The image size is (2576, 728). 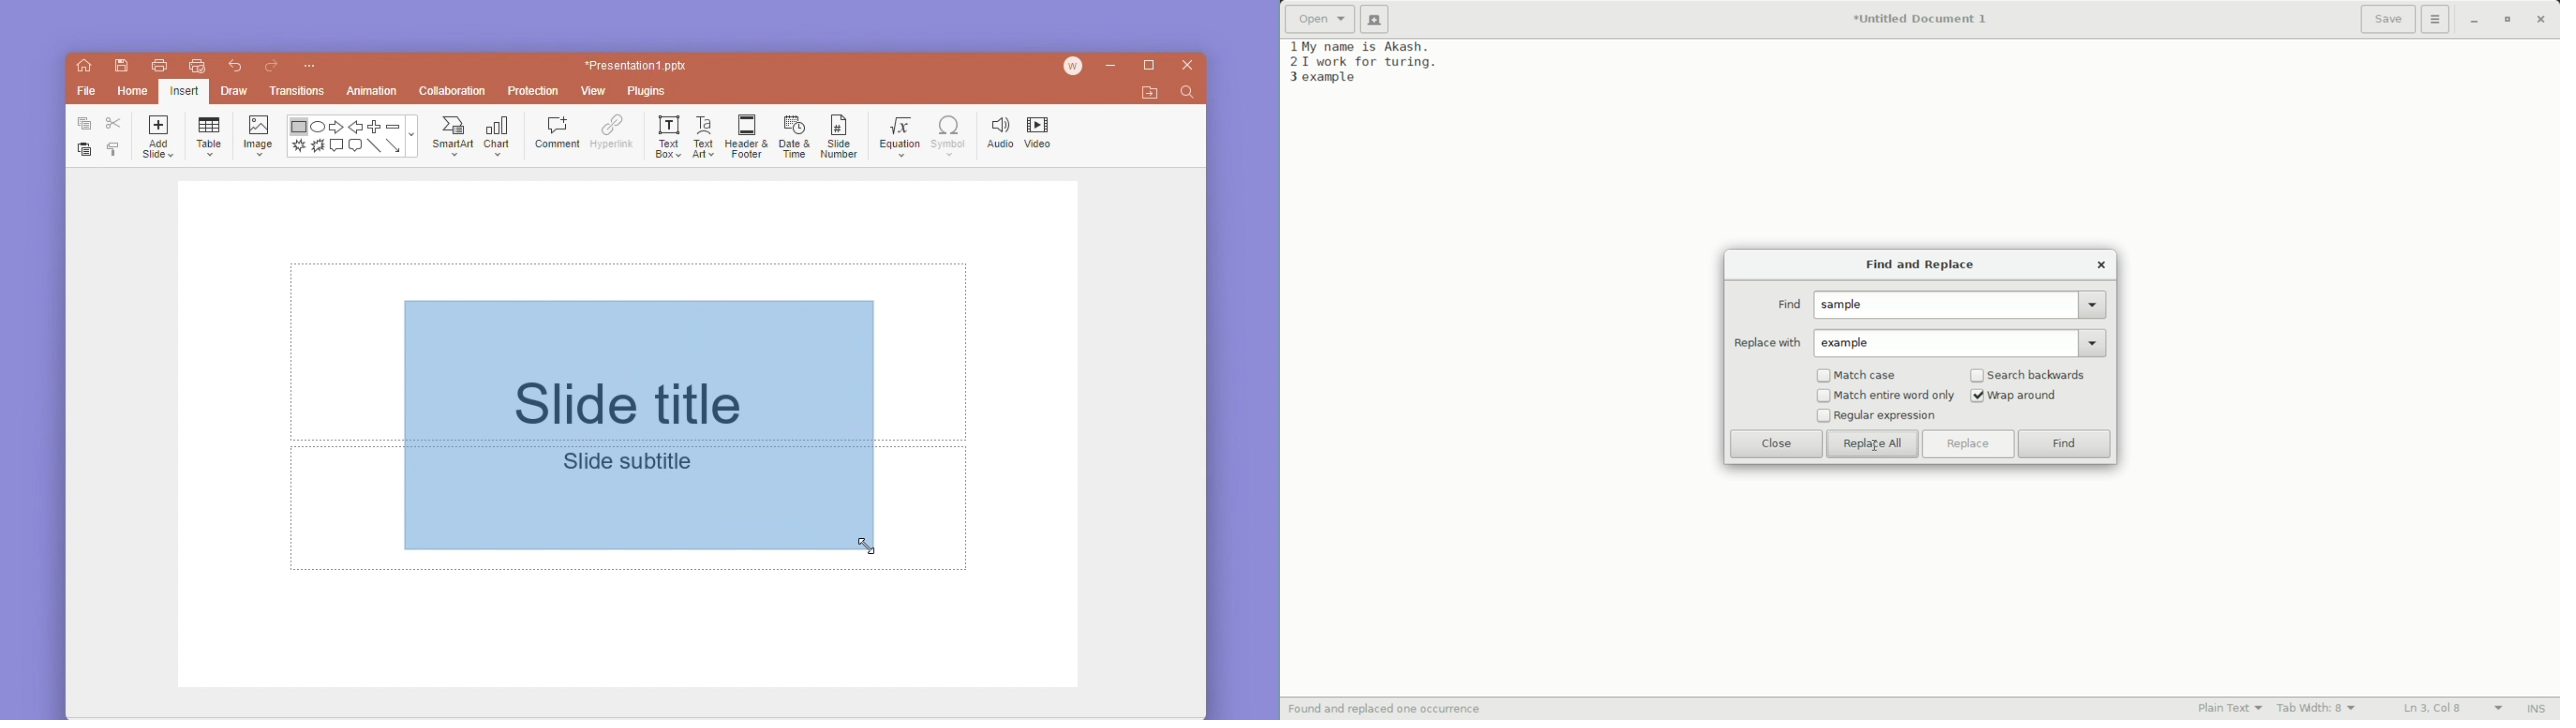 What do you see at coordinates (157, 137) in the screenshot?
I see `add slide` at bounding box center [157, 137].